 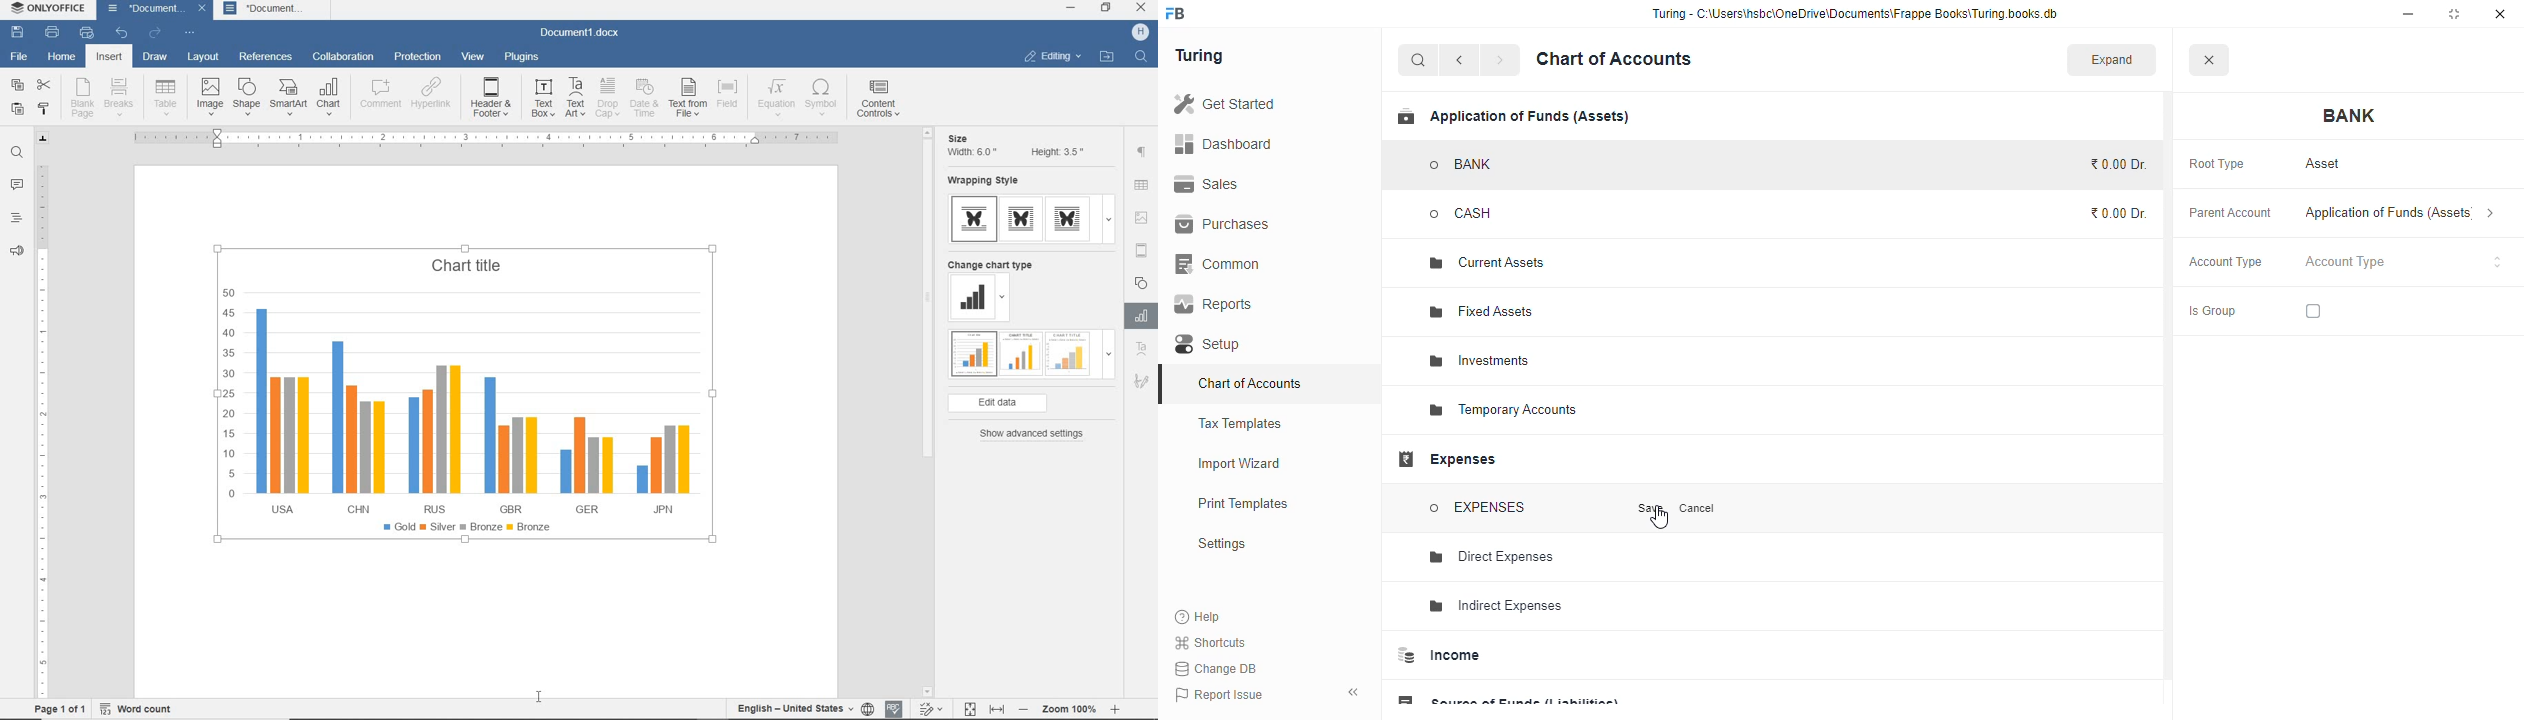 I want to click on ₹0.00 Dr., so click(x=2119, y=164).